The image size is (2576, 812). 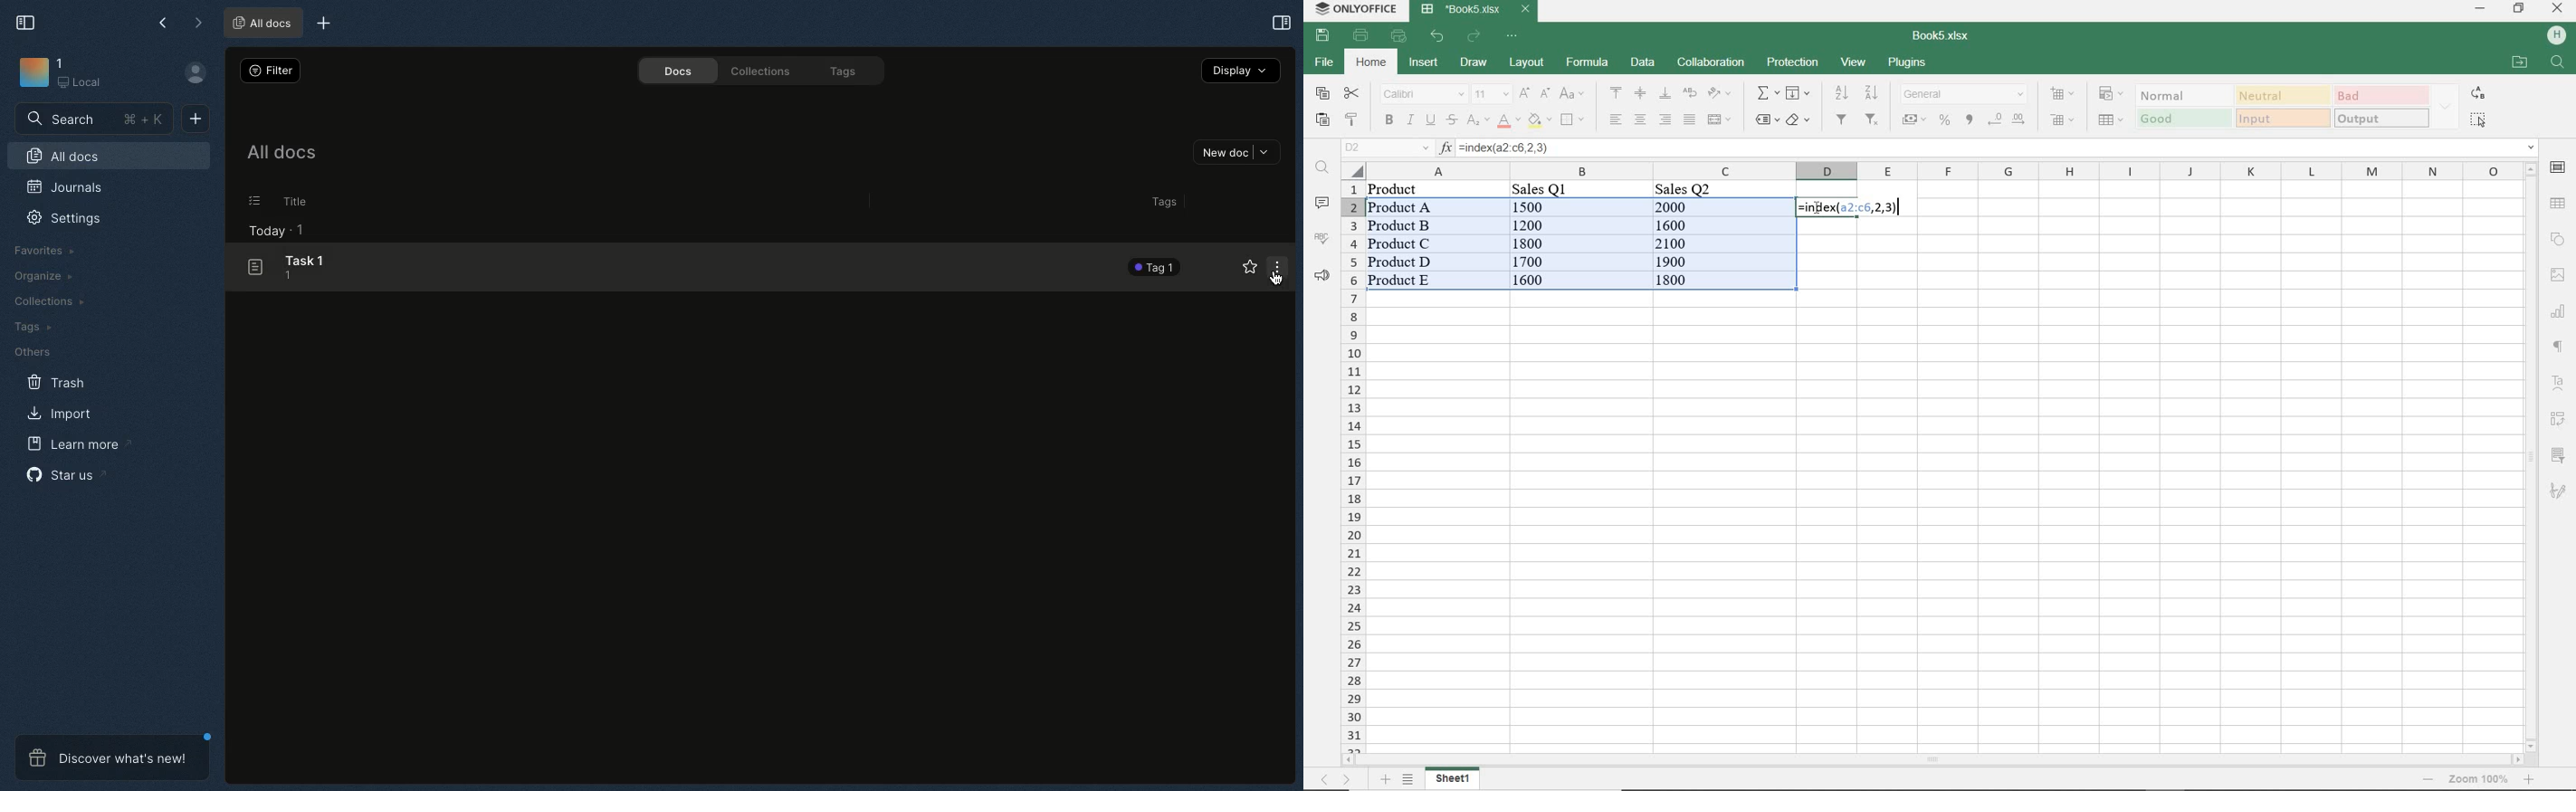 I want to click on support & feedback, so click(x=1319, y=274).